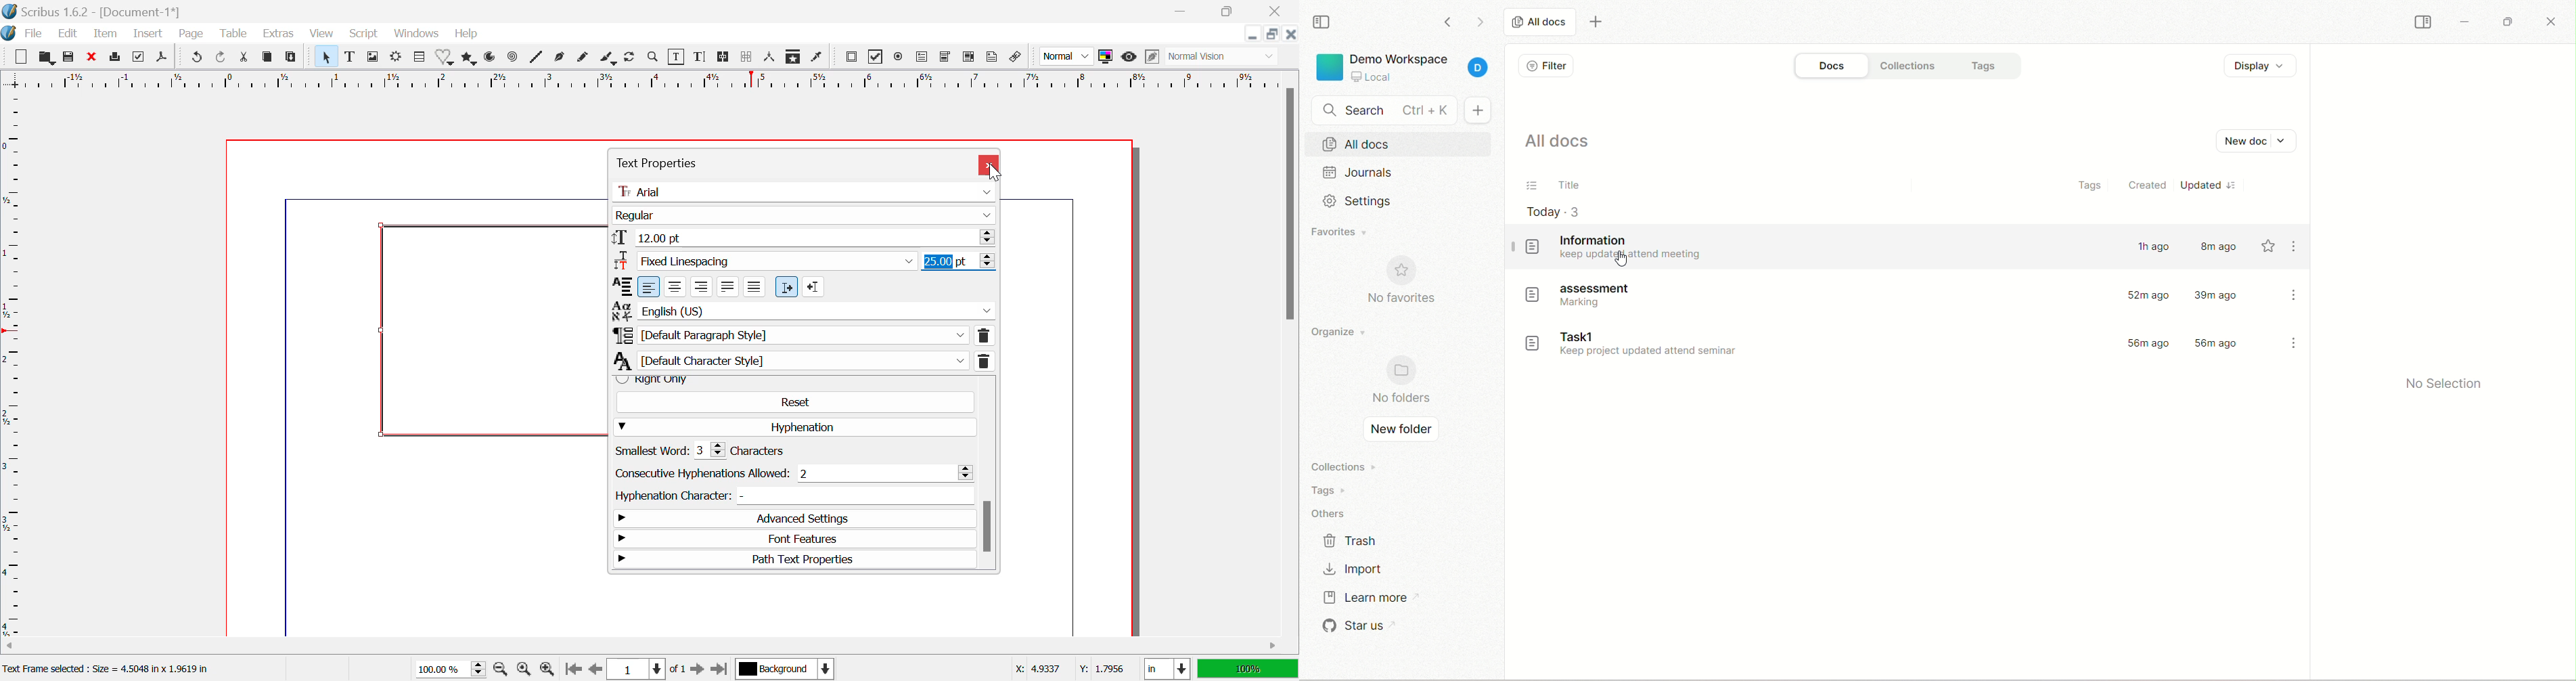  I want to click on new folder, so click(1401, 431).